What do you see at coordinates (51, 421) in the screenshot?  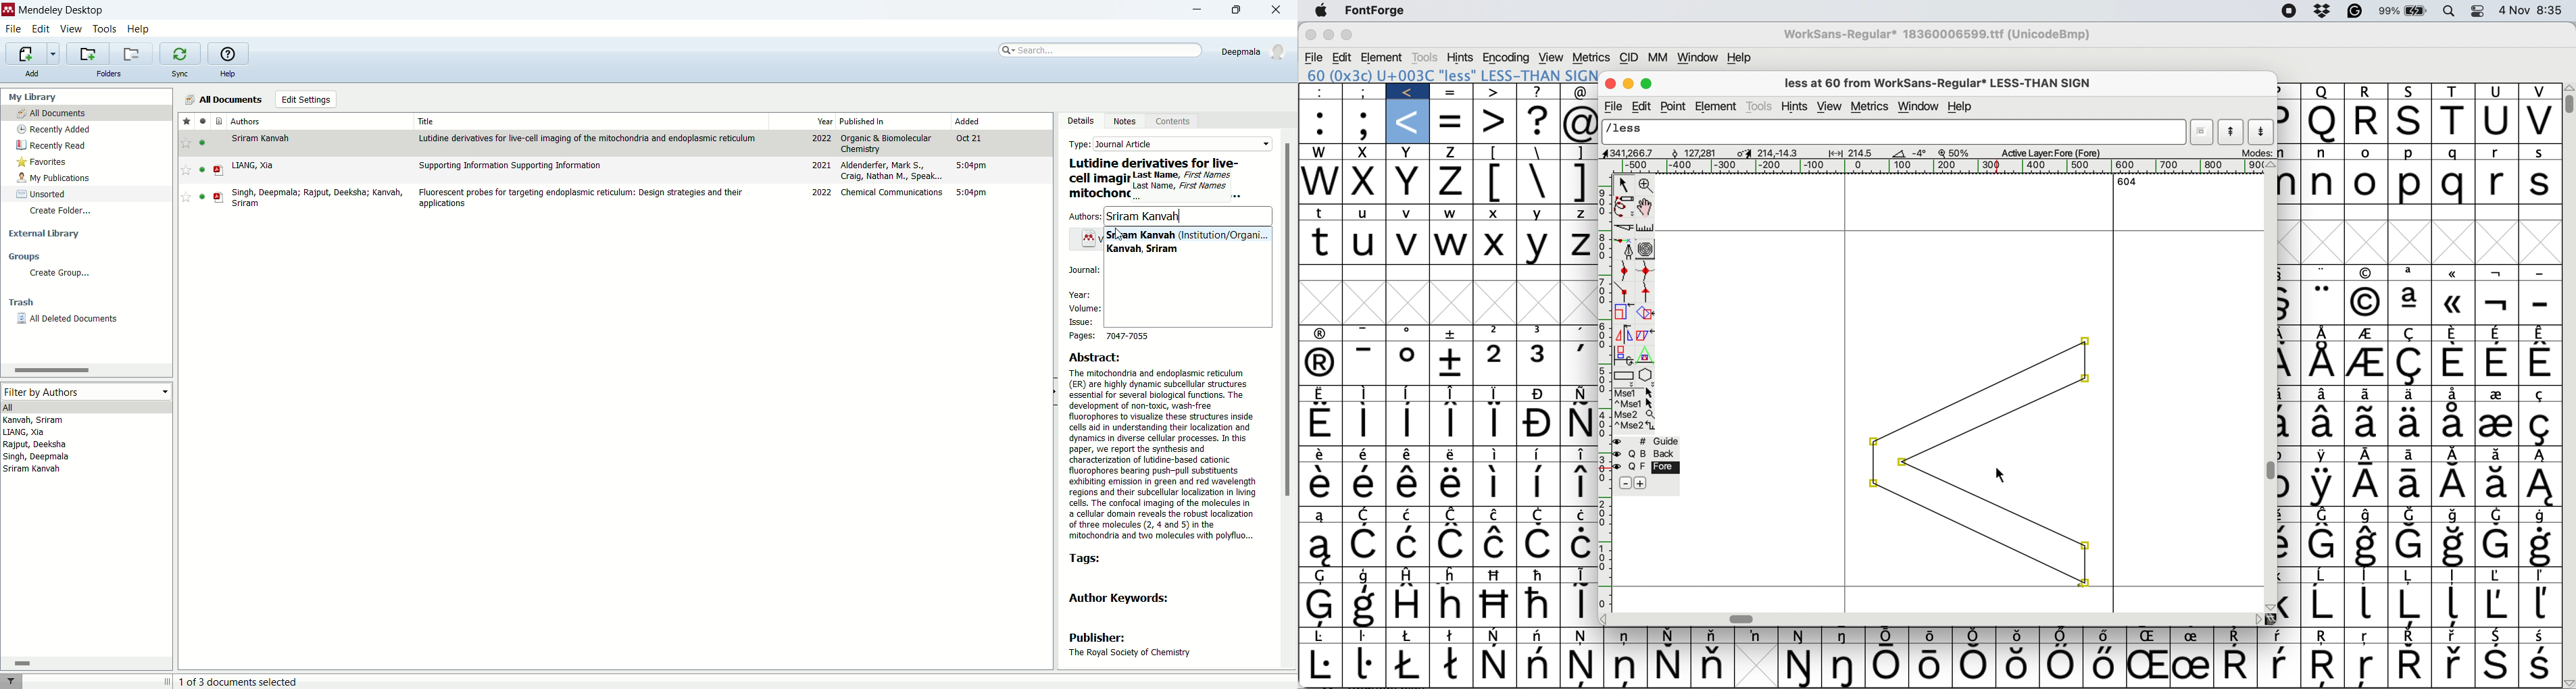 I see `Kanvah, Sriram` at bounding box center [51, 421].